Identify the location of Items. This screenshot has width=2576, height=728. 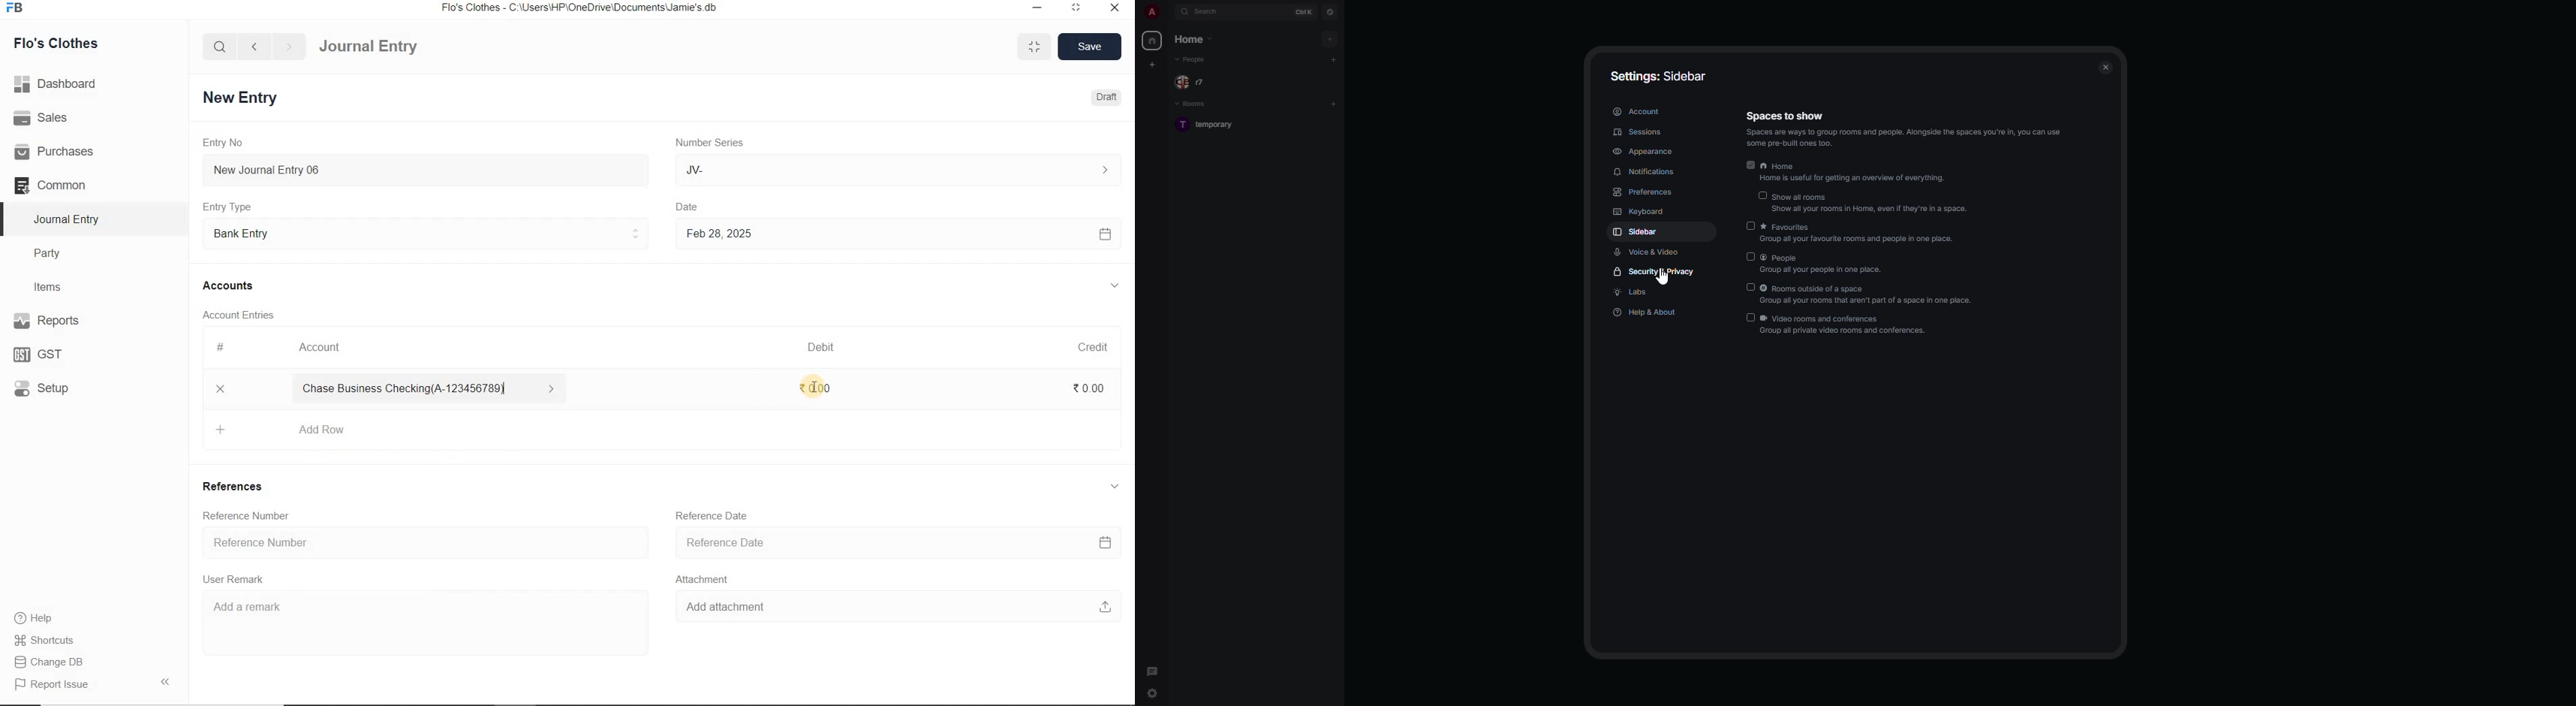
(54, 285).